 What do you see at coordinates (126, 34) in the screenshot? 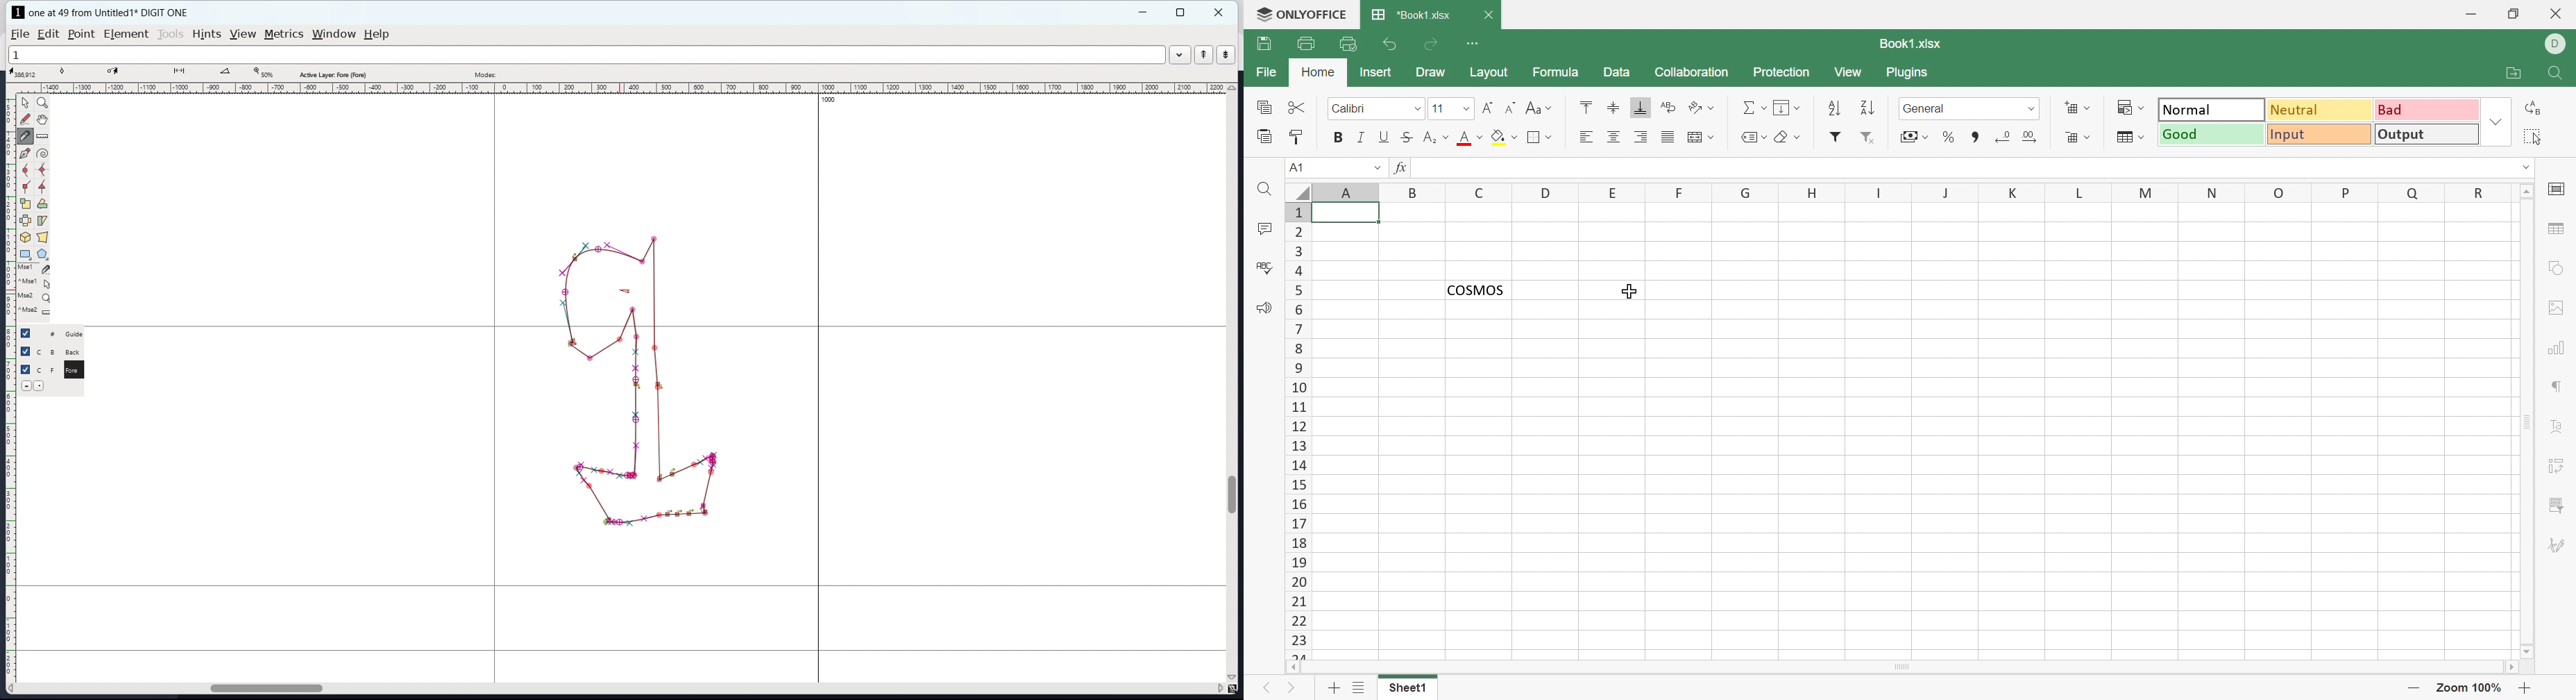
I see `element` at bounding box center [126, 34].